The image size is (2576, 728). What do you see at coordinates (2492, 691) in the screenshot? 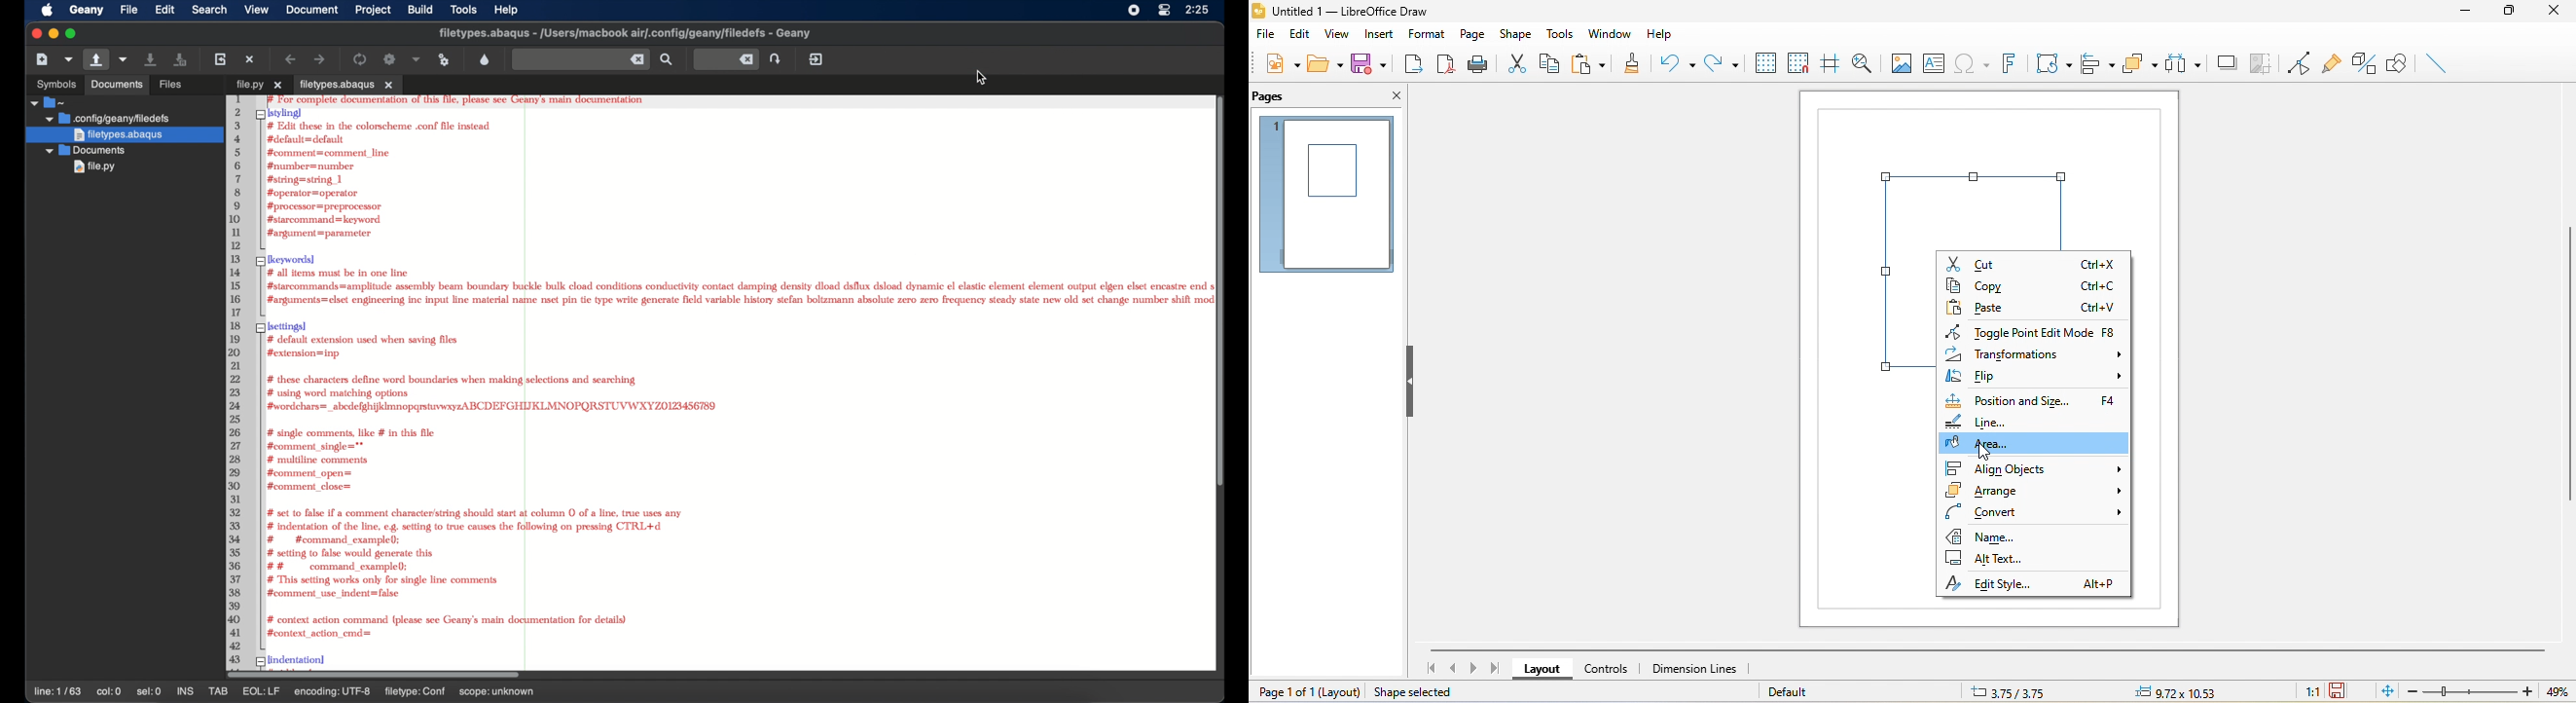
I see `zoom` at bounding box center [2492, 691].